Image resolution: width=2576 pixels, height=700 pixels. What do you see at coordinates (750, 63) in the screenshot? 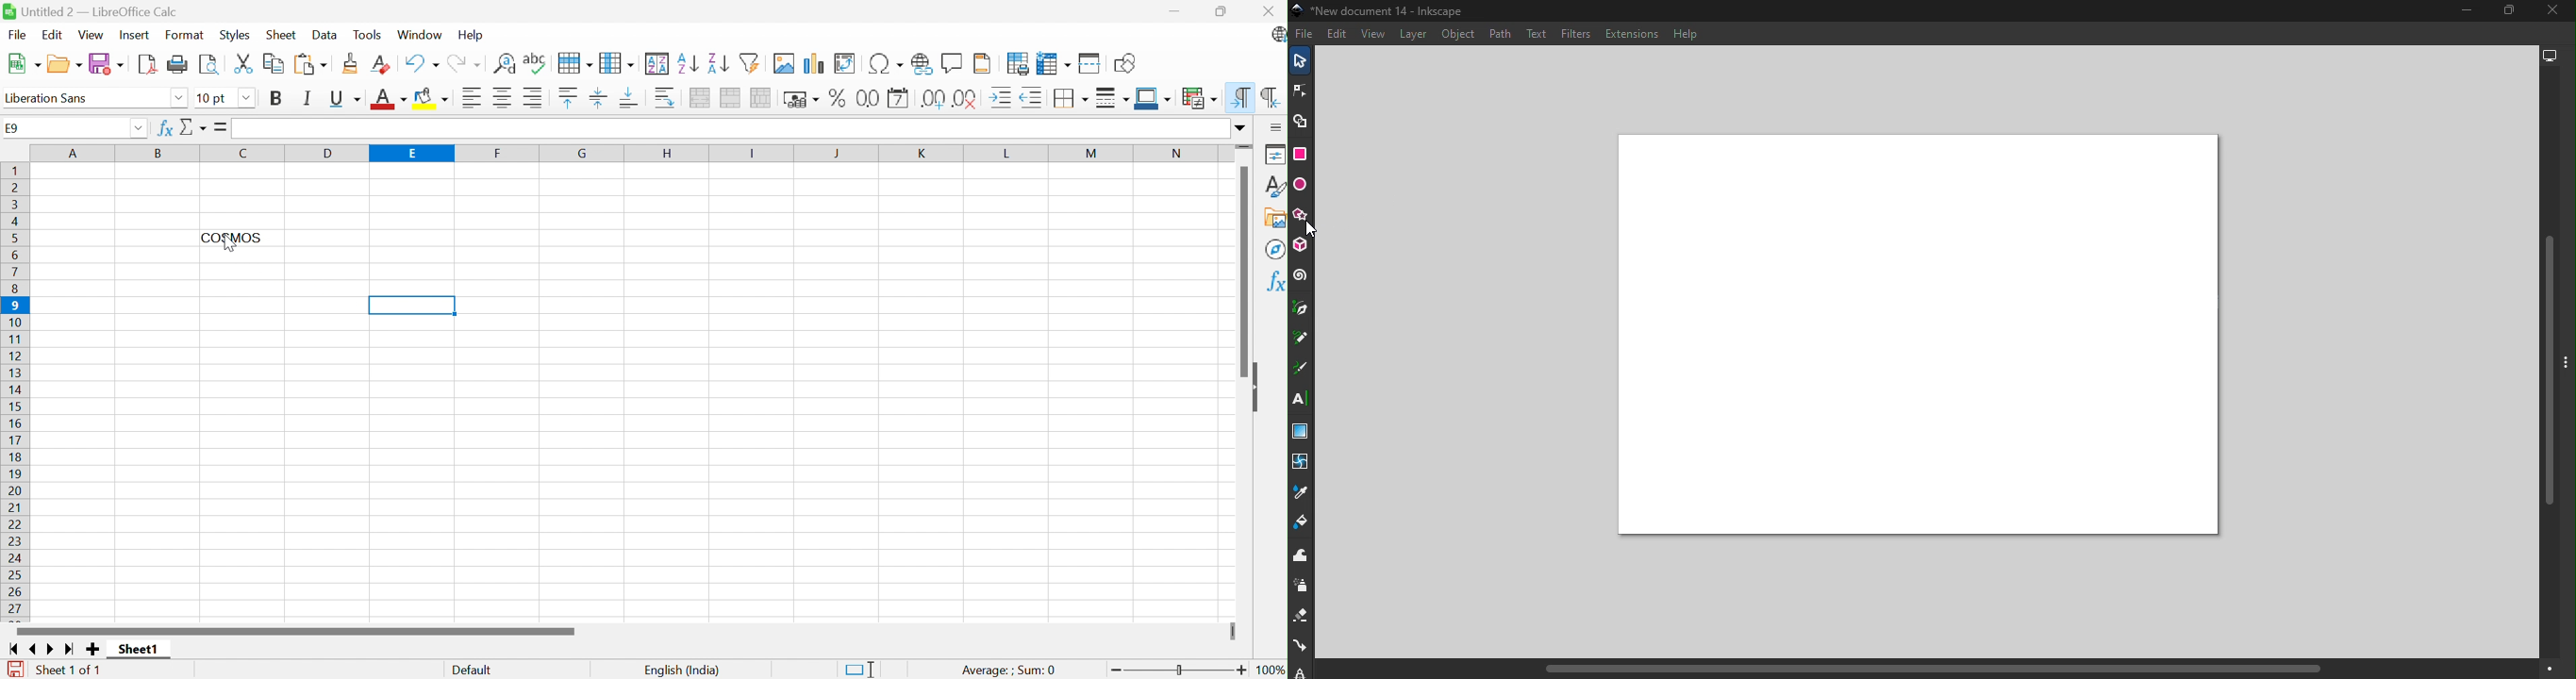
I see `Auto filter` at bounding box center [750, 63].